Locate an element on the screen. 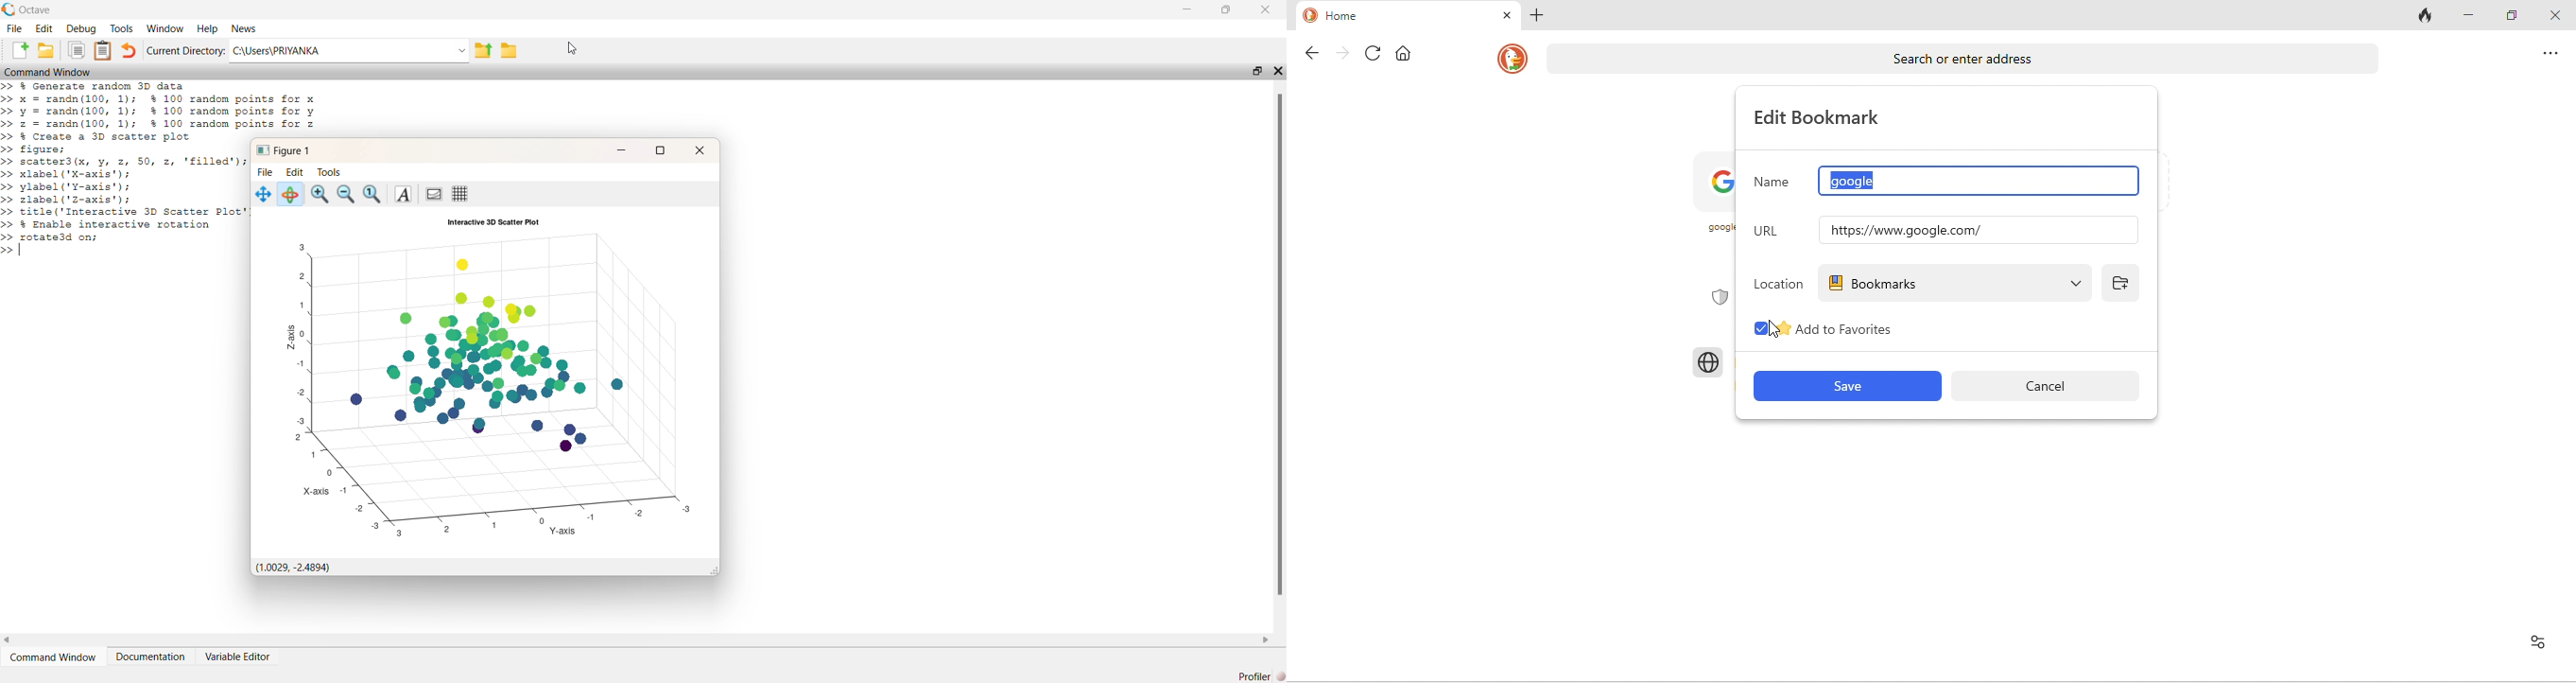 The height and width of the screenshot is (700, 2576). add folder is located at coordinates (2123, 283).